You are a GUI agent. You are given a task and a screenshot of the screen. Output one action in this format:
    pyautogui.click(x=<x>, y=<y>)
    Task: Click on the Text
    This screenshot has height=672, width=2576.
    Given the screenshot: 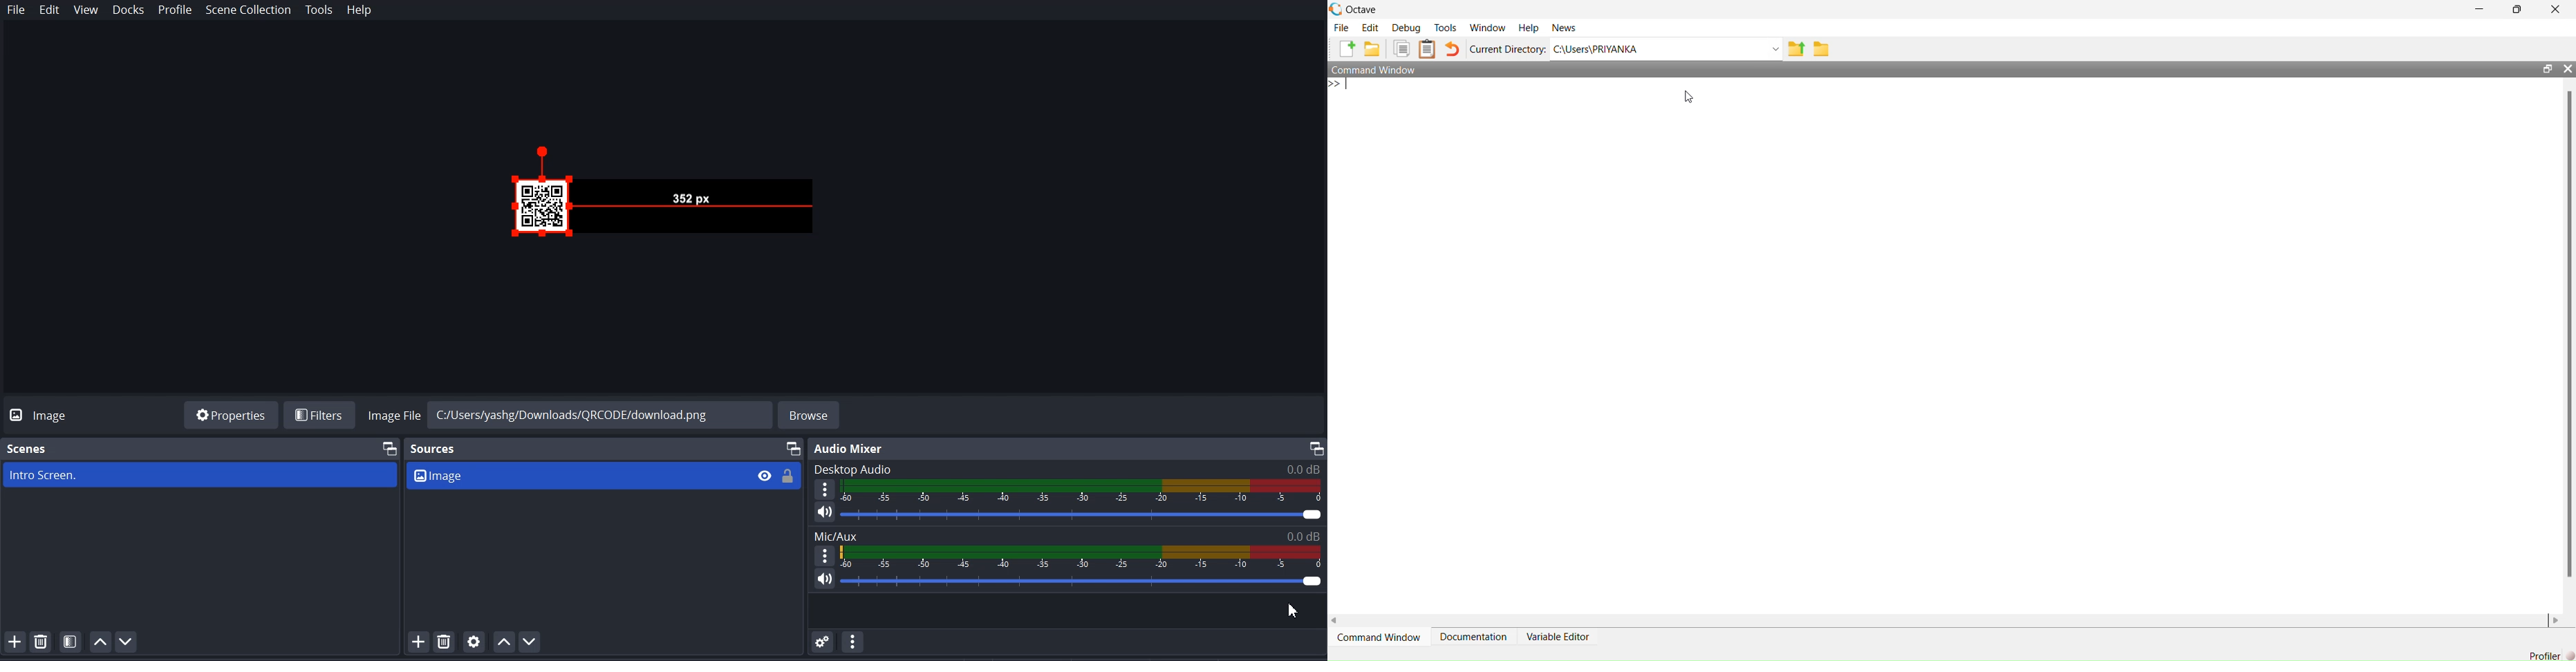 What is the action you would take?
    pyautogui.click(x=852, y=449)
    